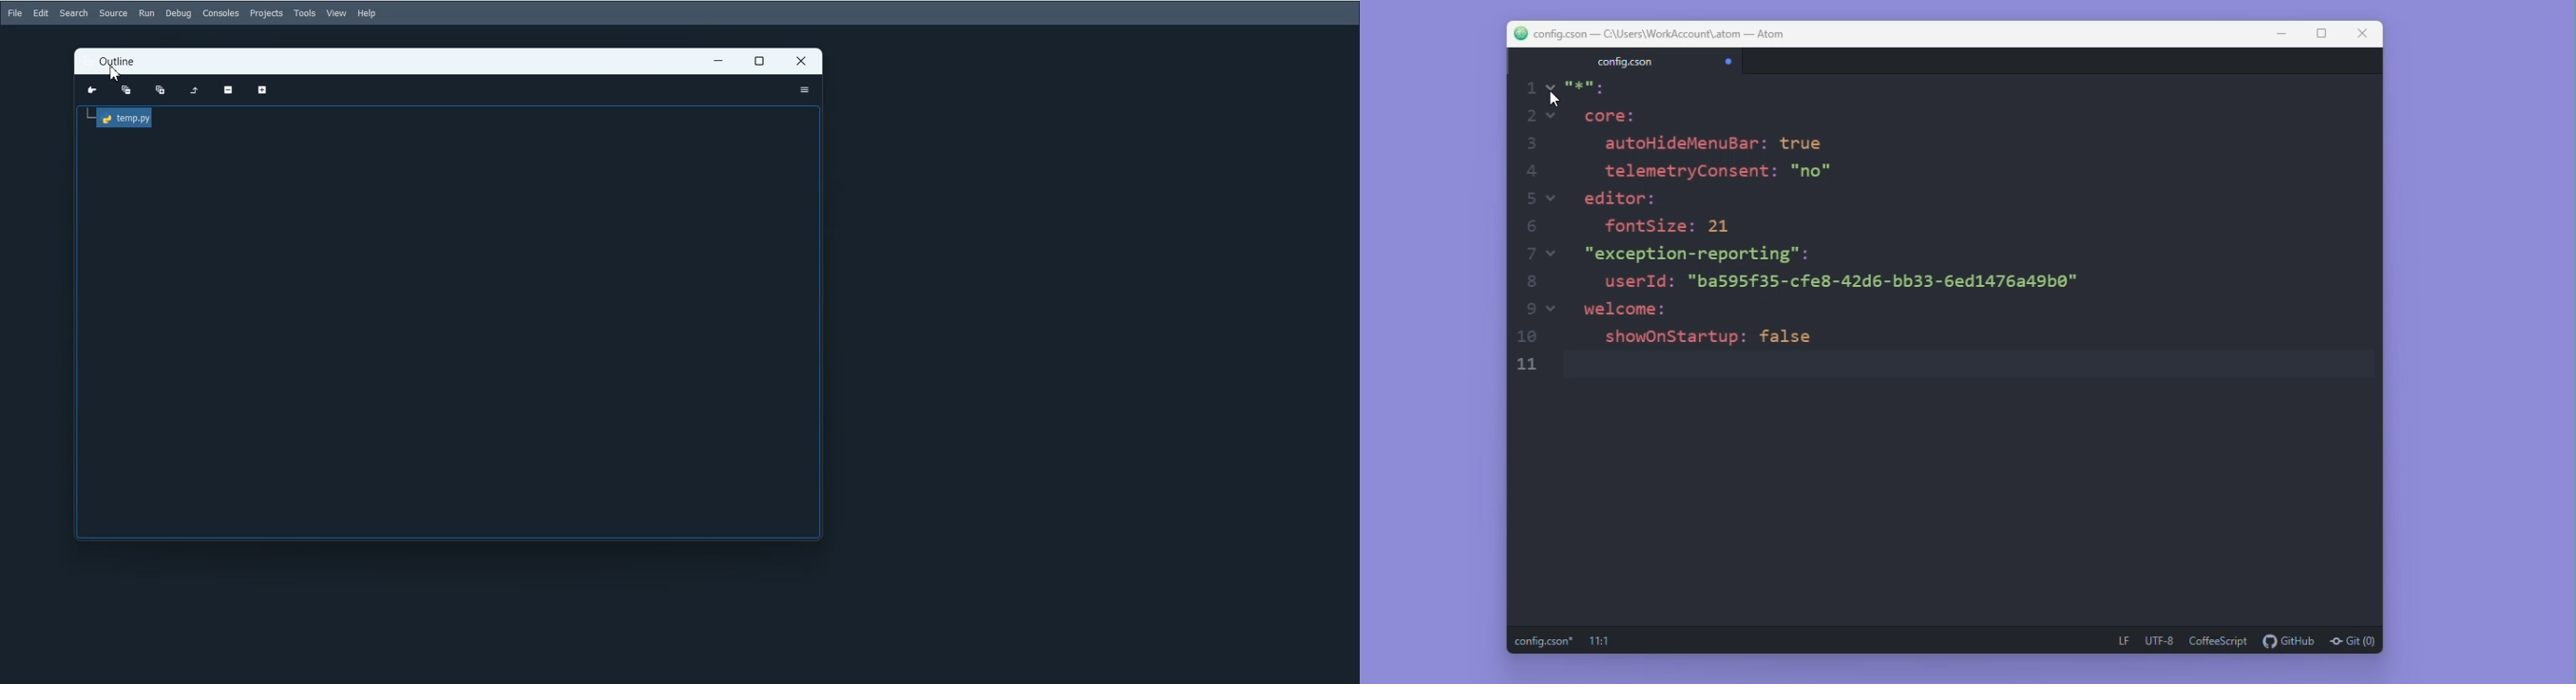 The image size is (2576, 700). I want to click on View, so click(337, 13).